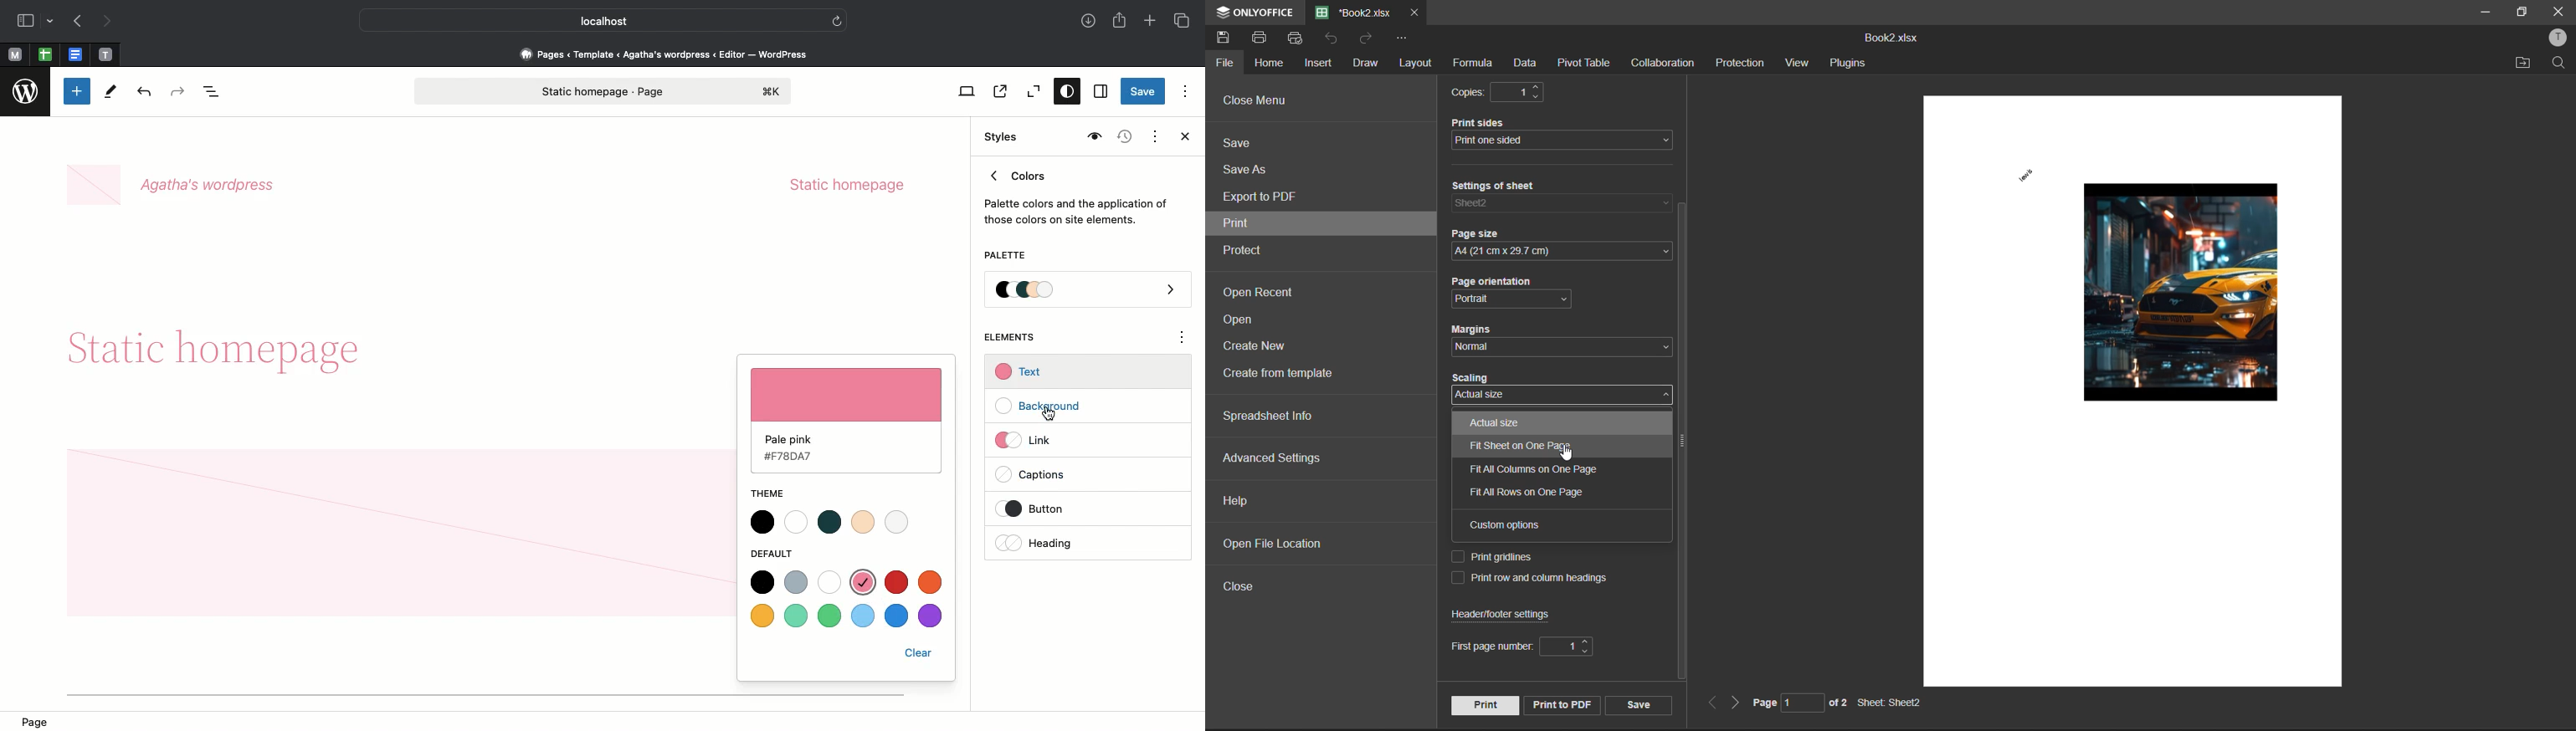 This screenshot has height=756, width=2576. I want to click on redo, so click(1367, 39).